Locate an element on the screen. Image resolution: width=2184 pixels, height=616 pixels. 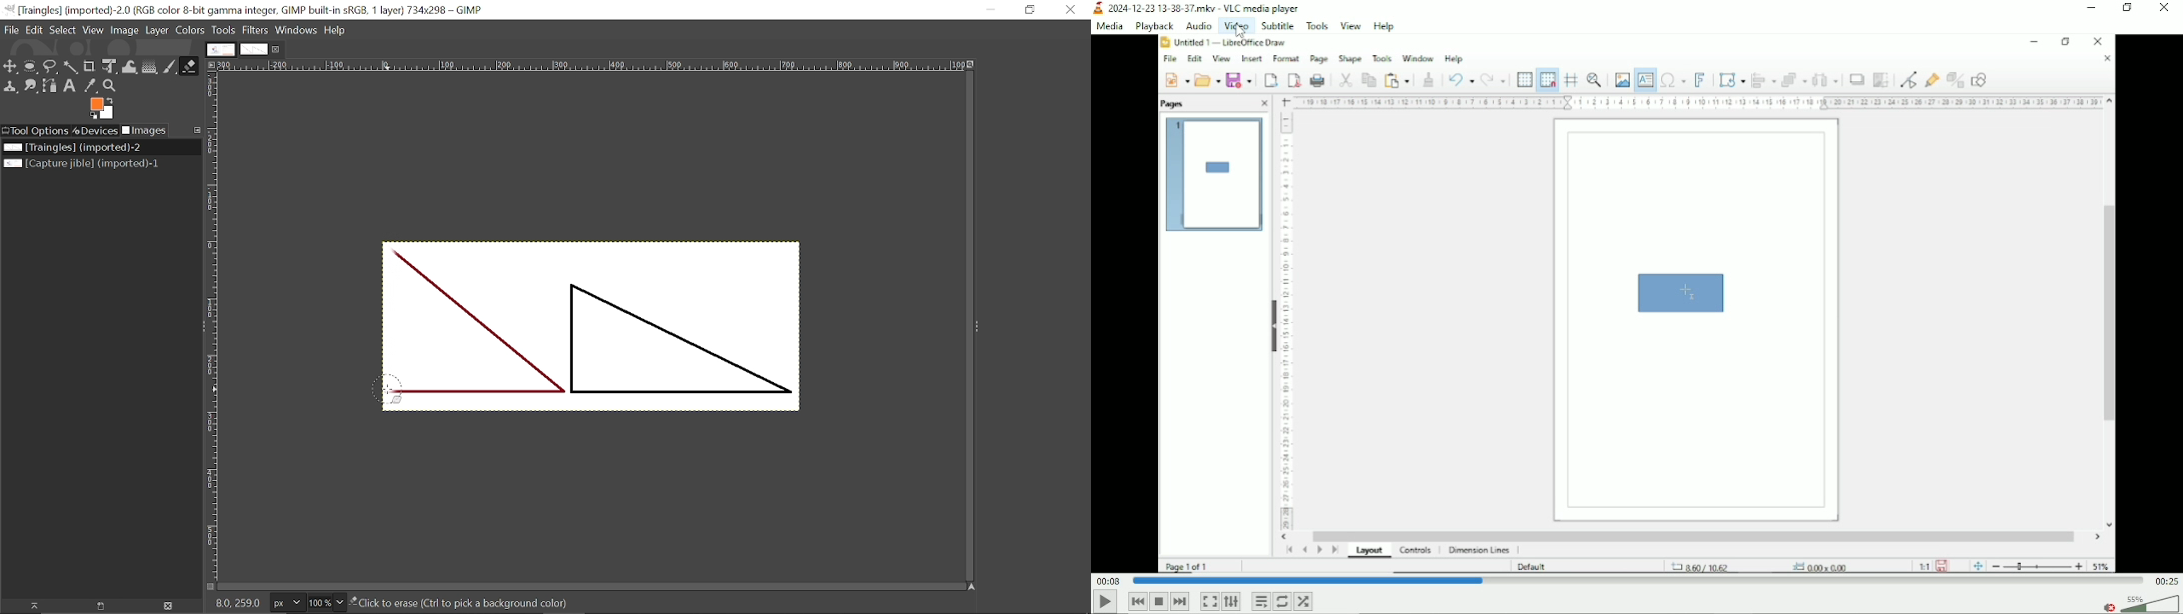
2024-12-23 13-38-37.mkv VLC media player is located at coordinates (1200, 8).